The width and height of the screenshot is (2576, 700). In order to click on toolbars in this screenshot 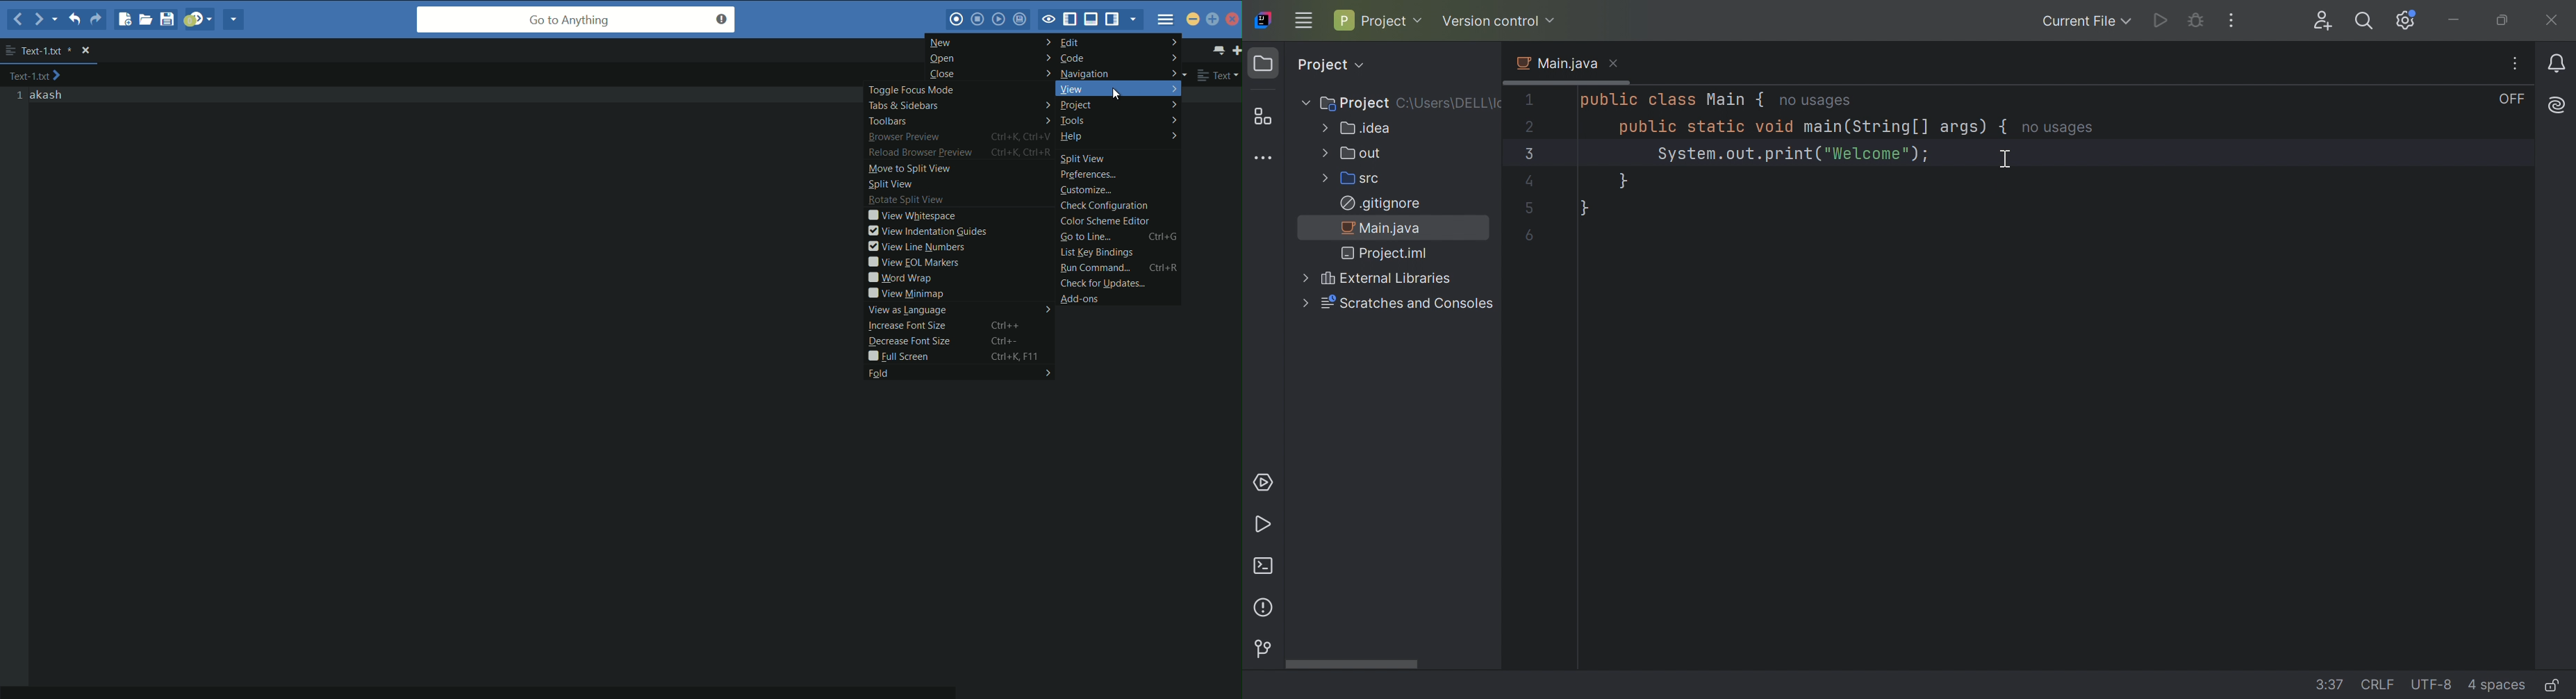, I will do `click(958, 120)`.